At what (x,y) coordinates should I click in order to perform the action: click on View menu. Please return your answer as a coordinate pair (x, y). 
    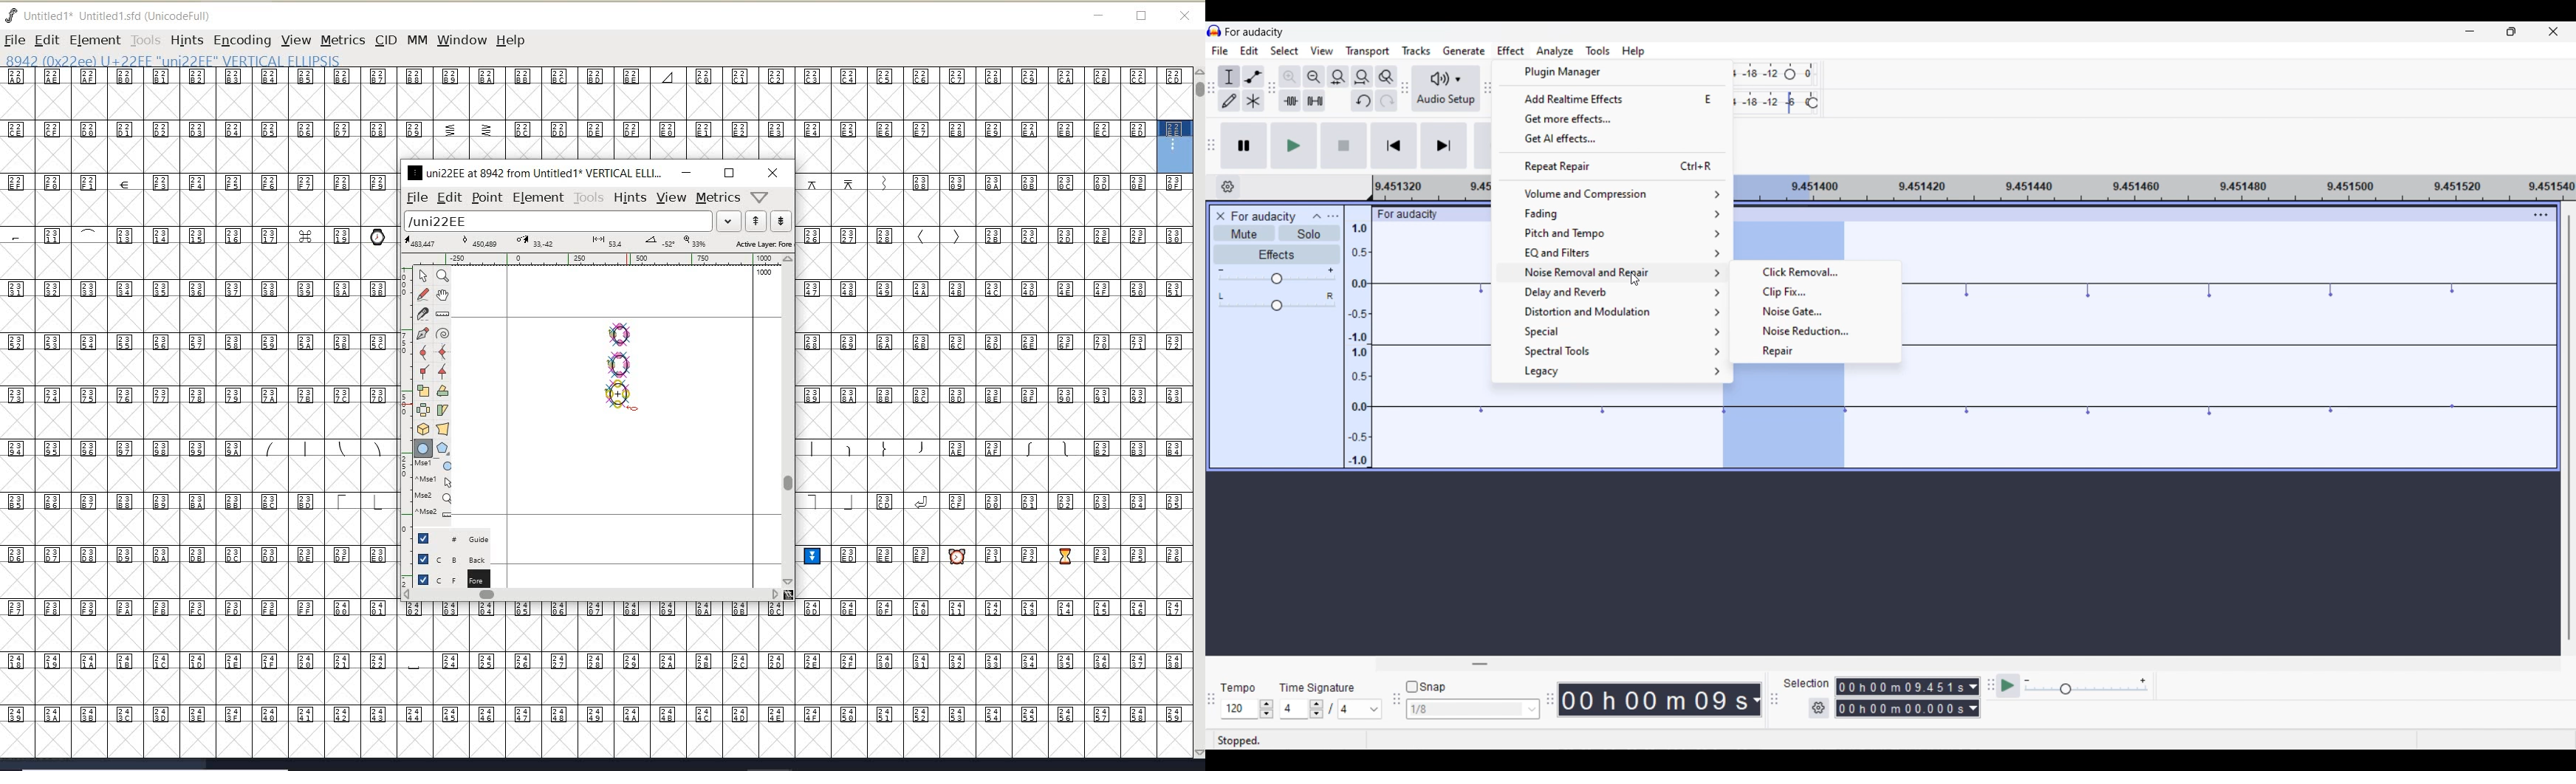
    Looking at the image, I should click on (1322, 50).